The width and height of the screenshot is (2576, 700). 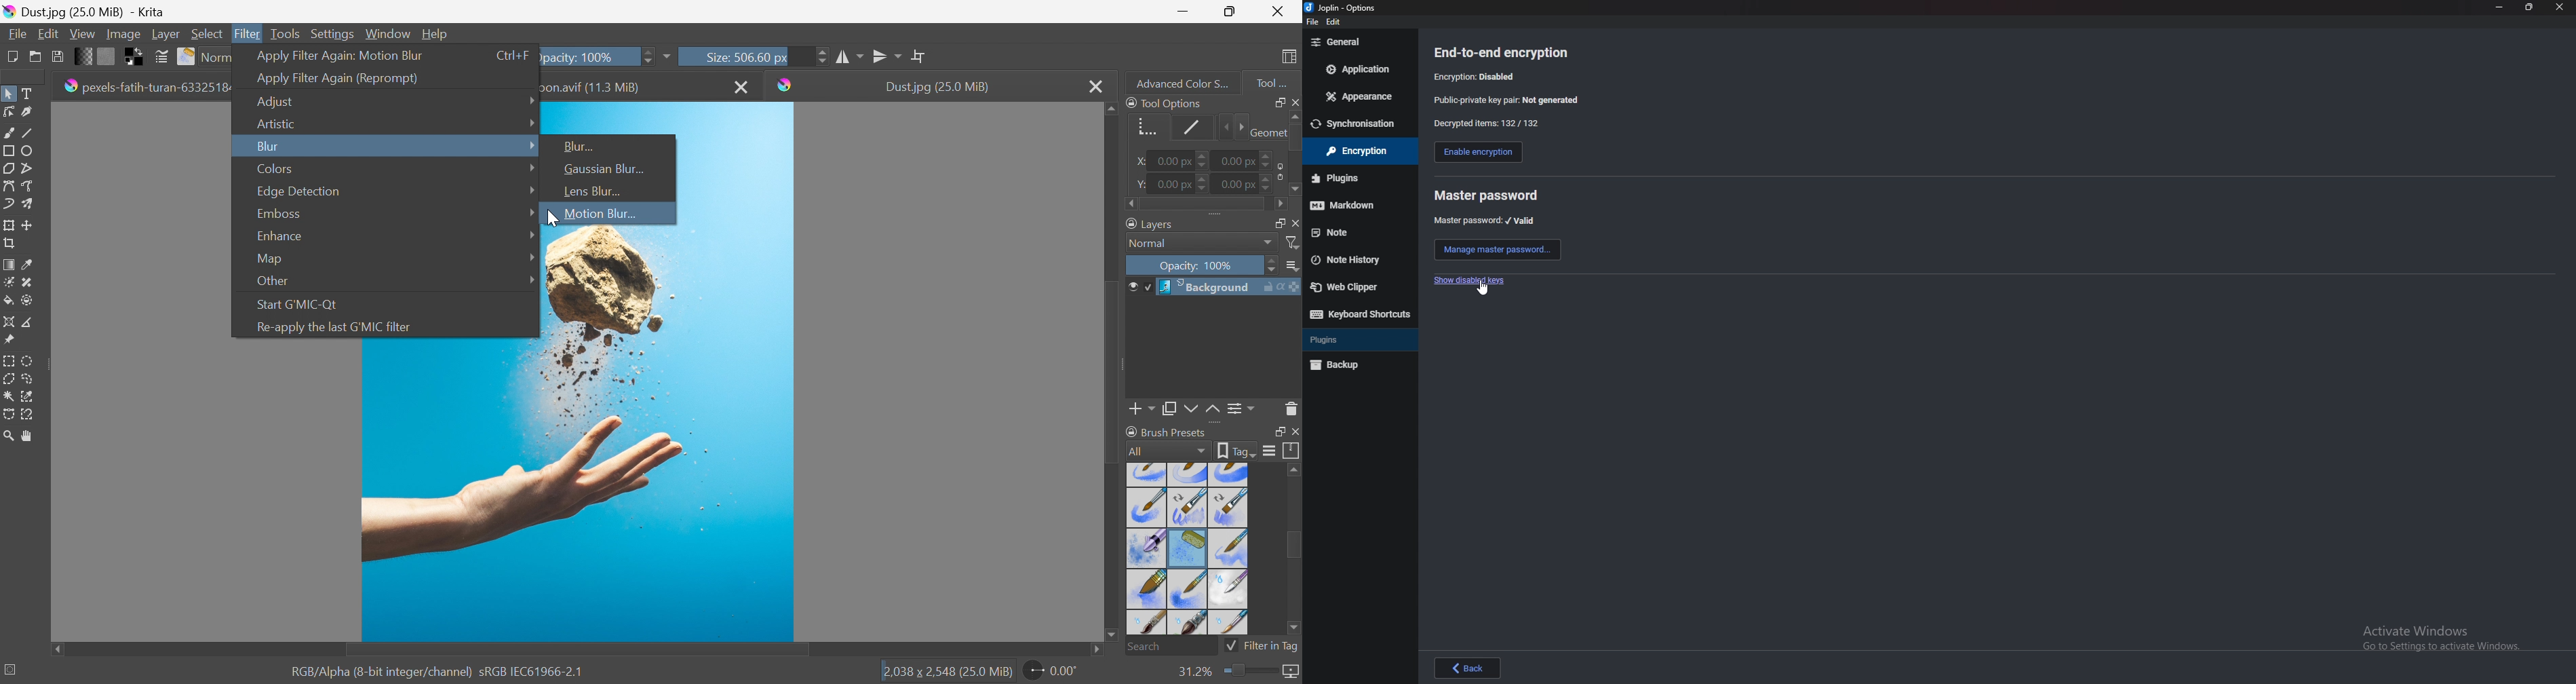 I want to click on end to end encryption, so click(x=1507, y=51).